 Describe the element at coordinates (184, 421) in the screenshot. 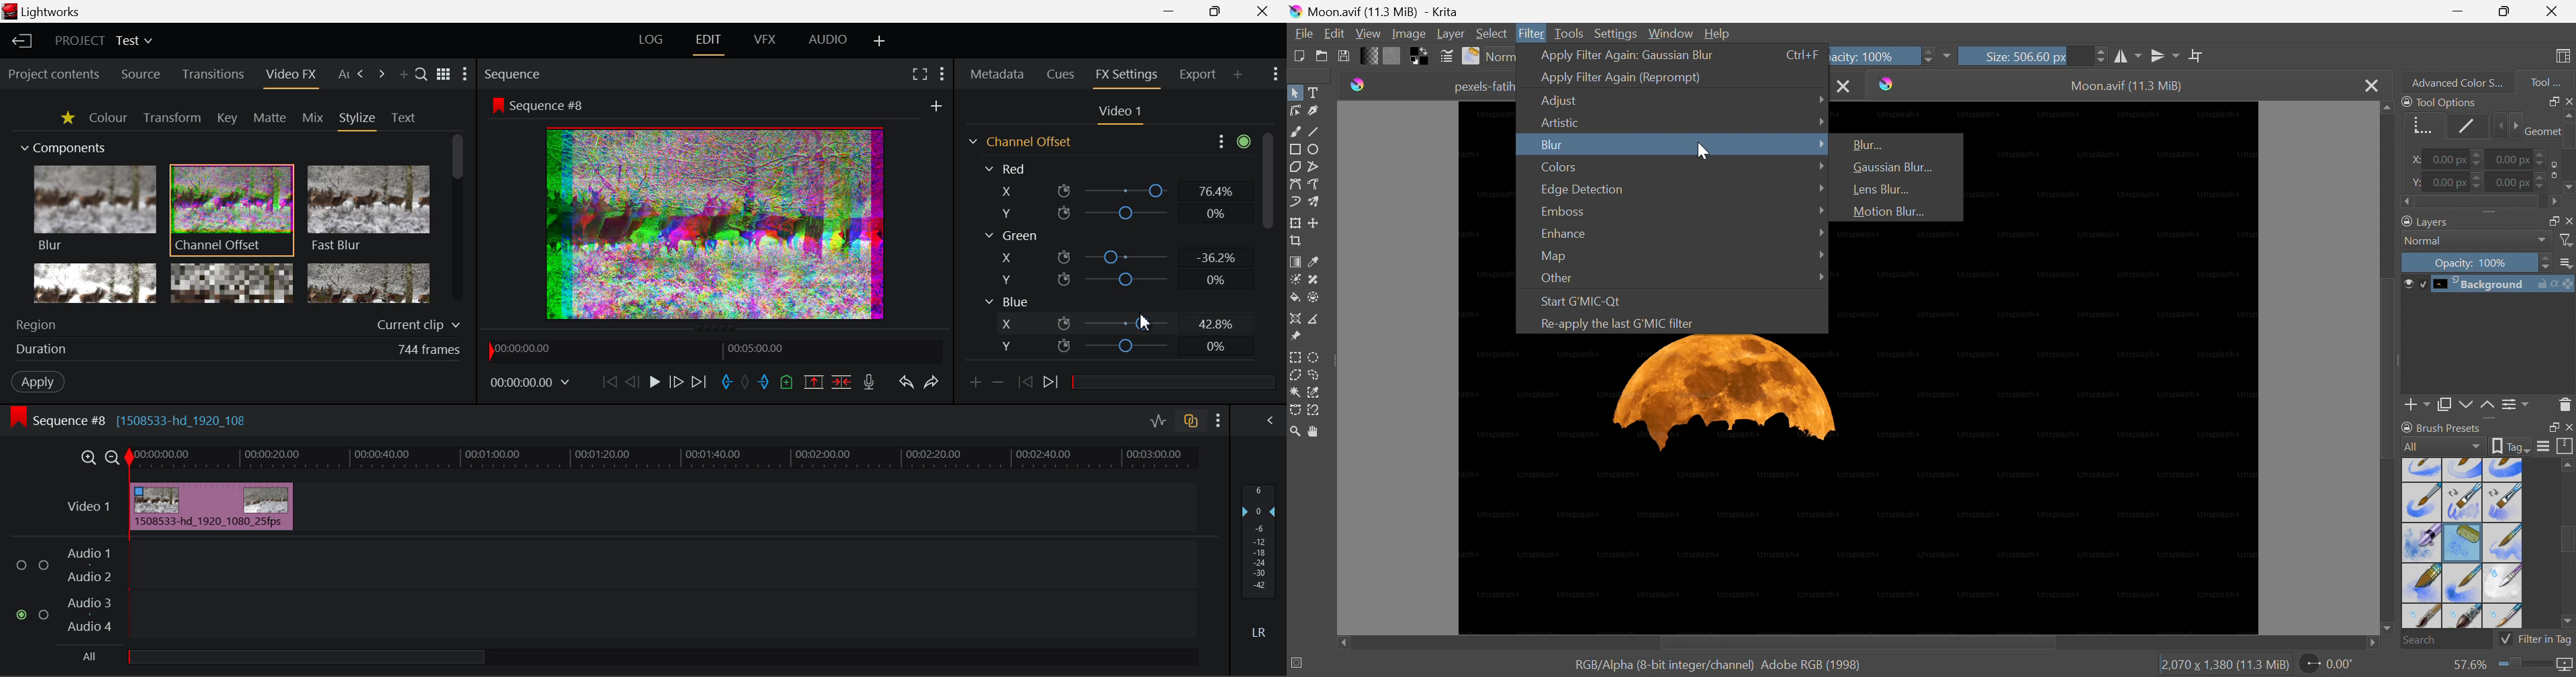

I see `[1508533-hd_1920_108` at that location.